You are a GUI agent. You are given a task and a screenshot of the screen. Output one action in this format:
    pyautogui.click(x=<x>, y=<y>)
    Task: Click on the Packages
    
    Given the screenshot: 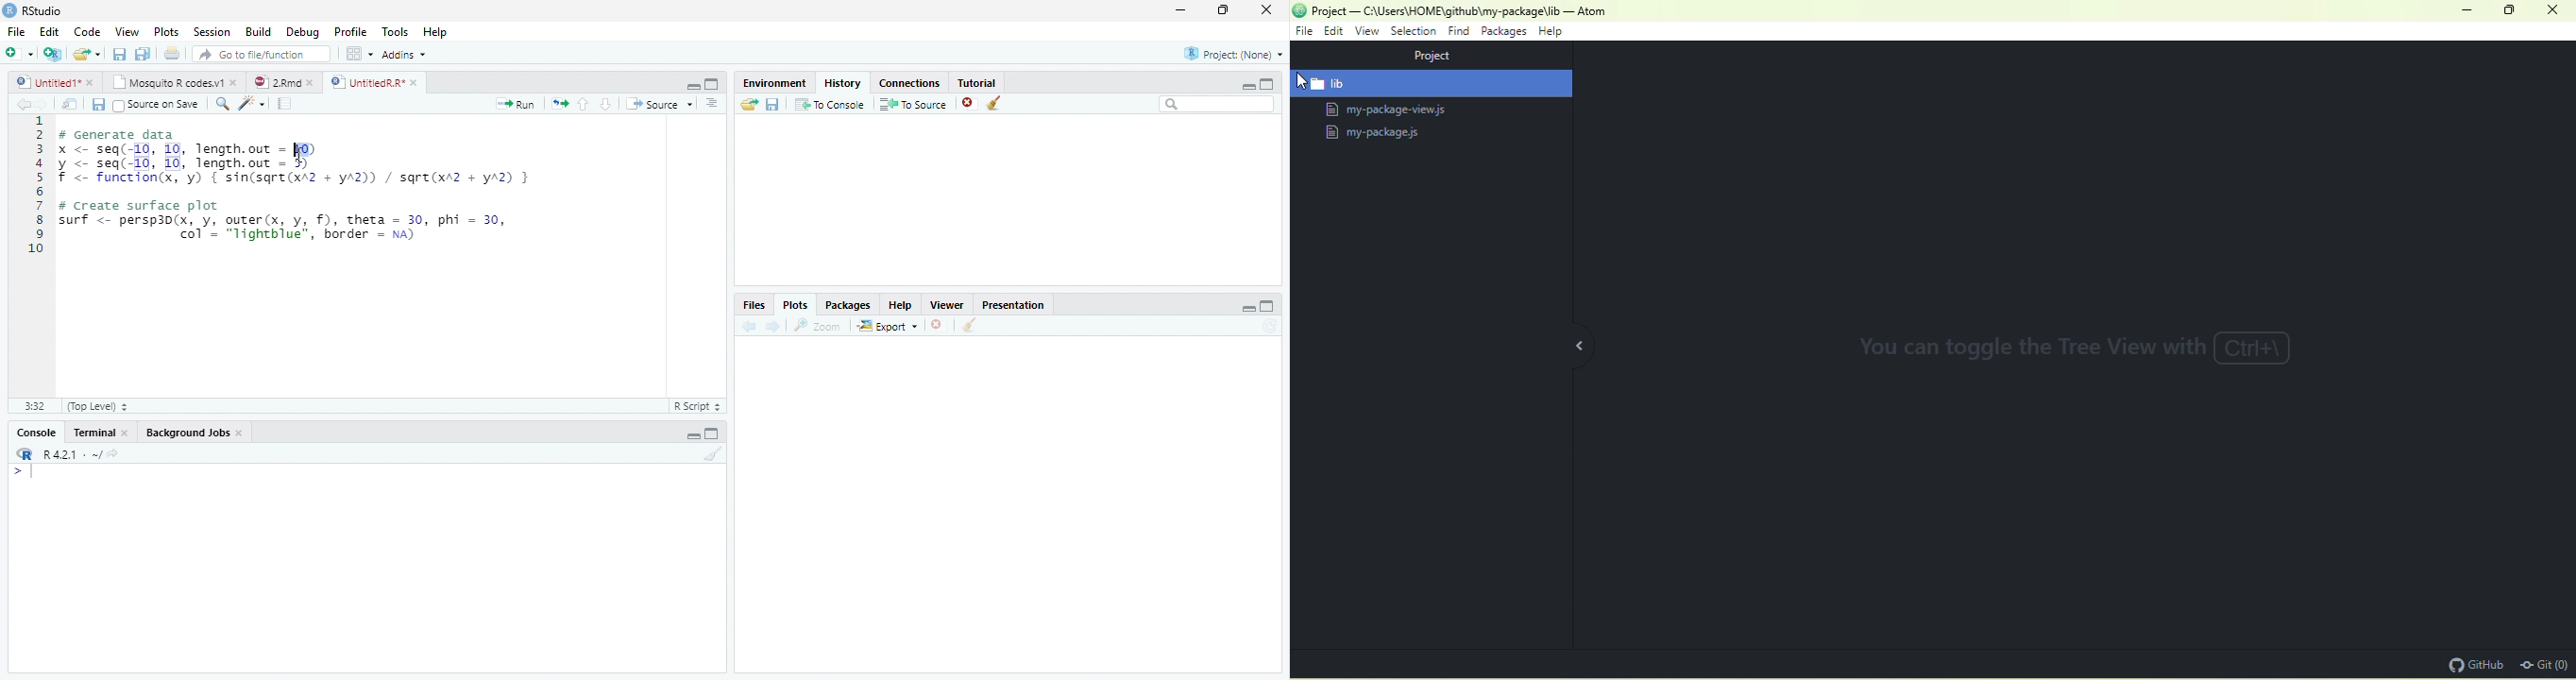 What is the action you would take?
    pyautogui.click(x=848, y=304)
    